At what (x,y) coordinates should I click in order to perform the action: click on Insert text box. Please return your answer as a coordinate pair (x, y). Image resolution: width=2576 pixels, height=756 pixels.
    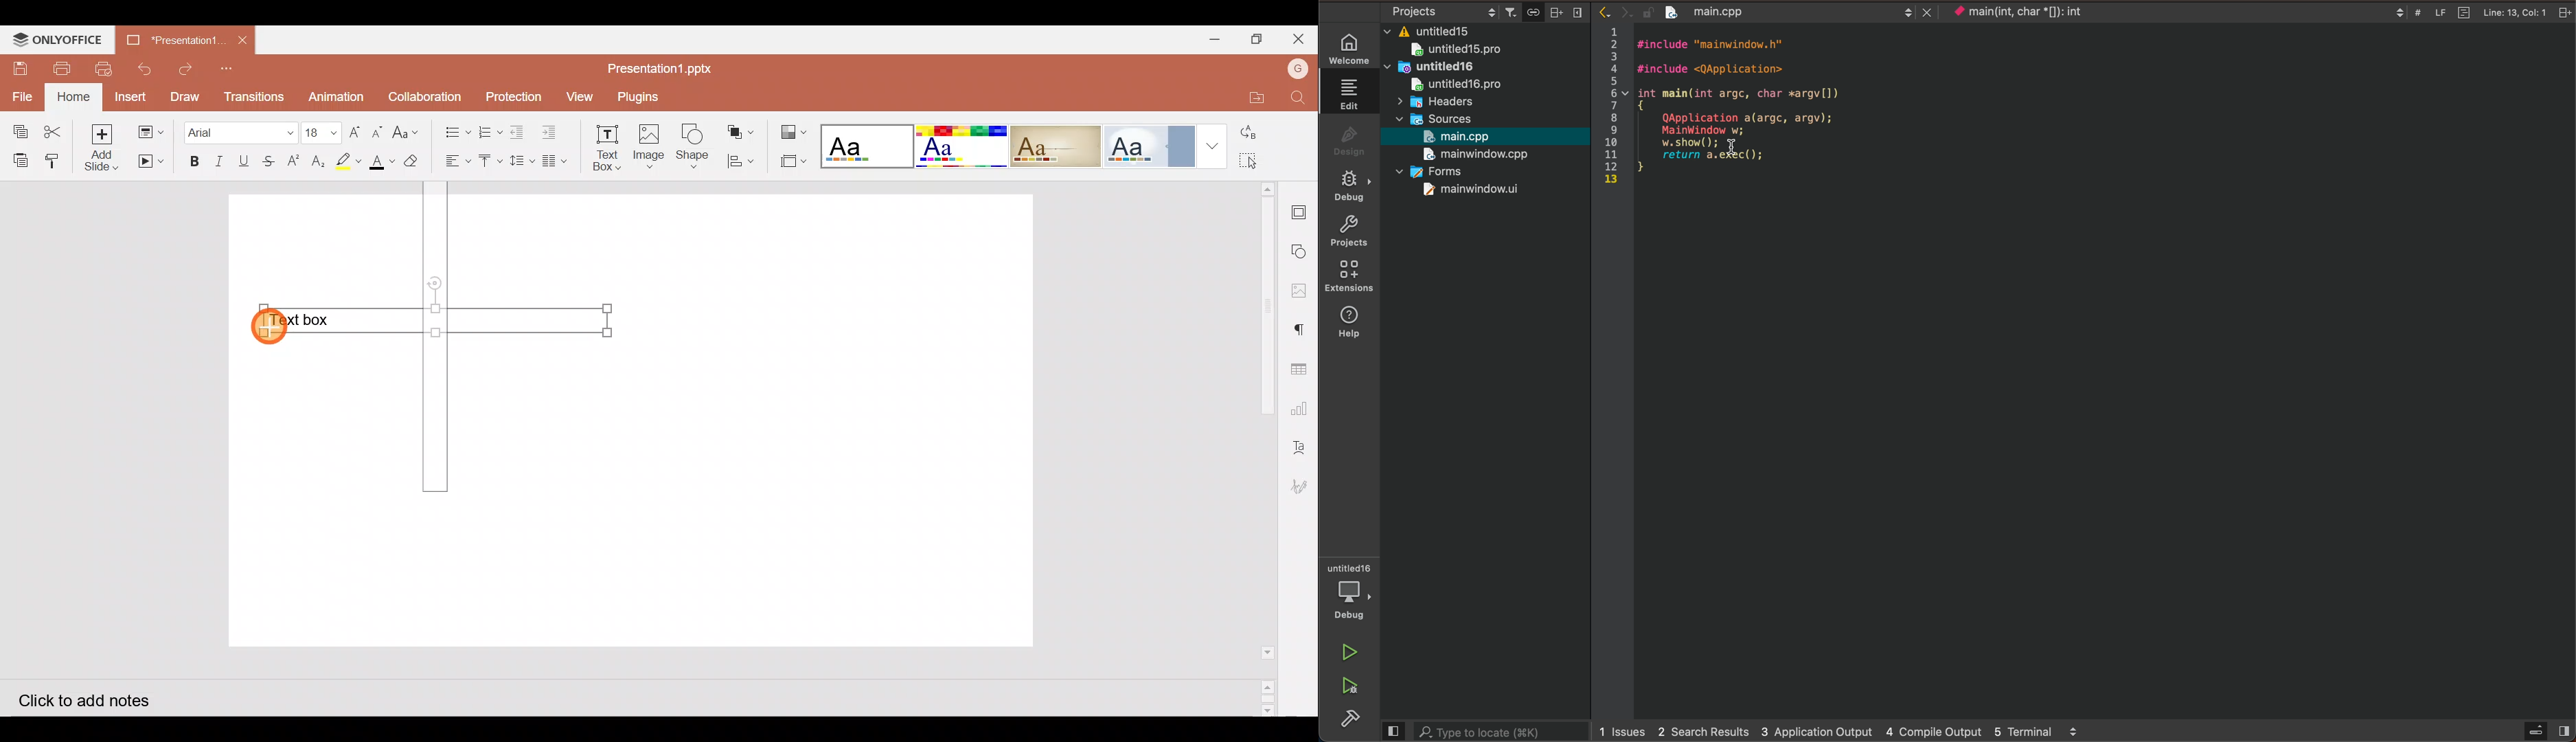
    Looking at the image, I should click on (604, 148).